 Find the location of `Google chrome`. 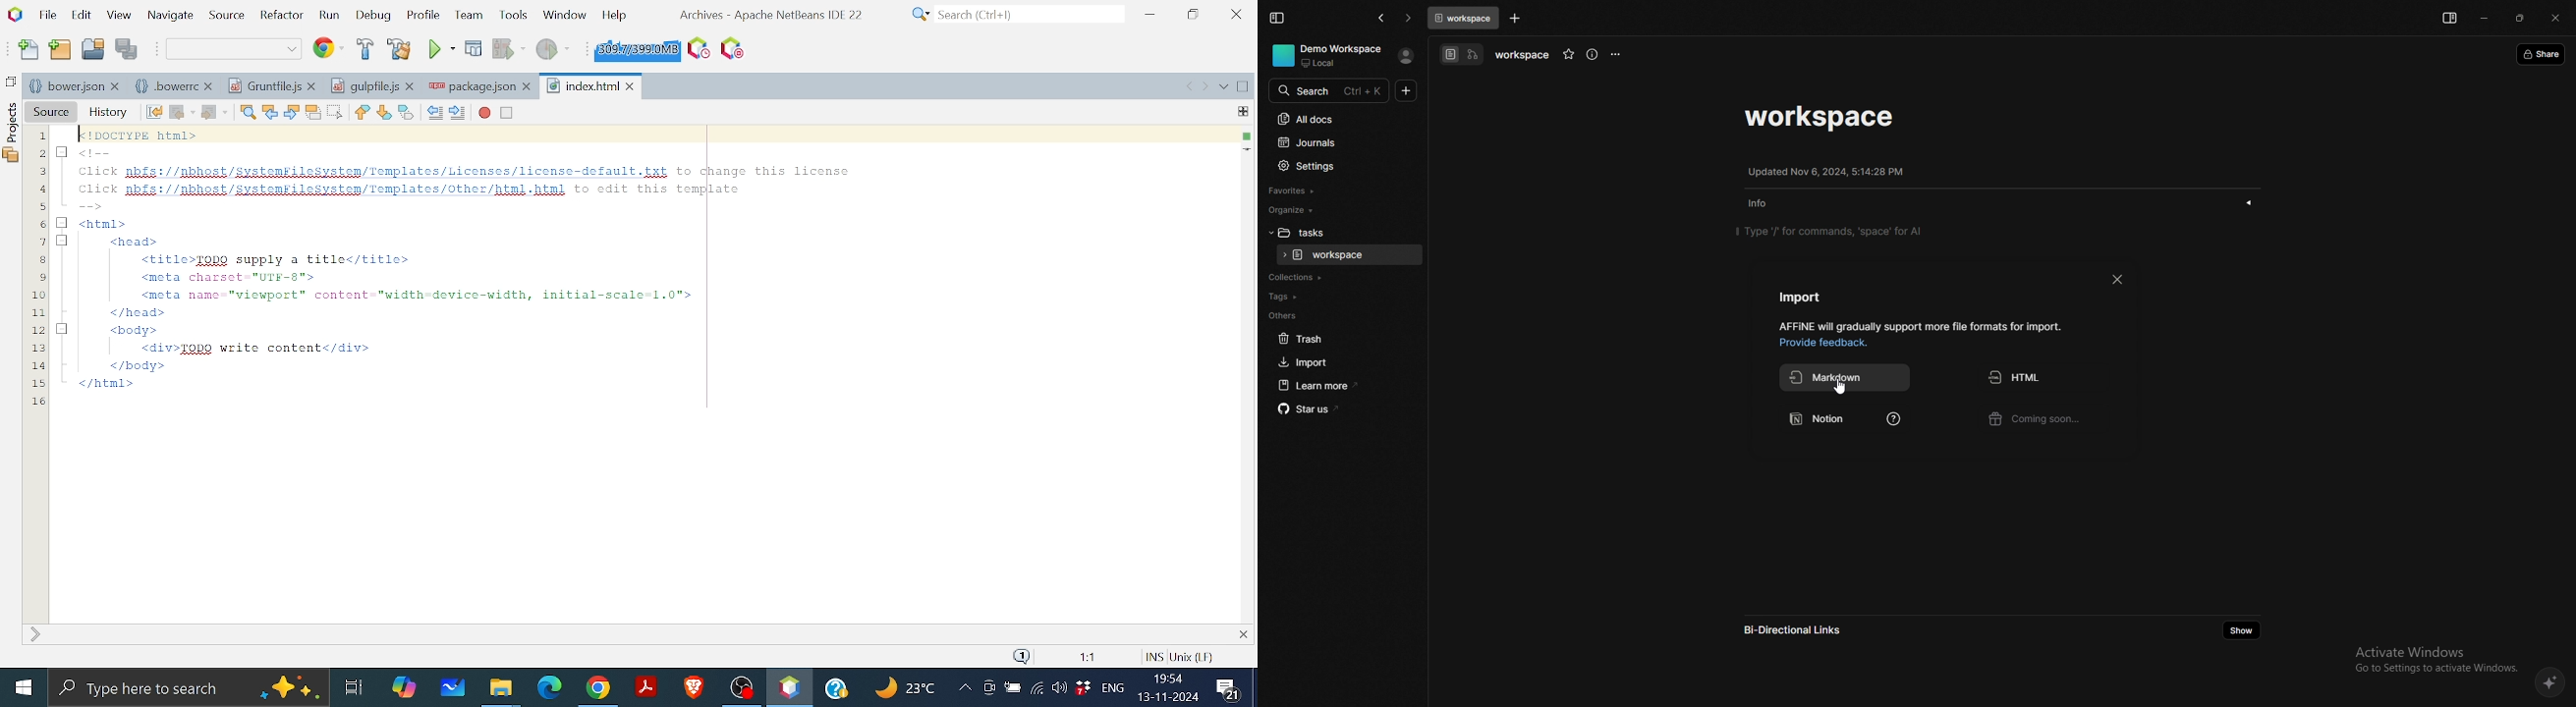

Google chrome is located at coordinates (600, 687).